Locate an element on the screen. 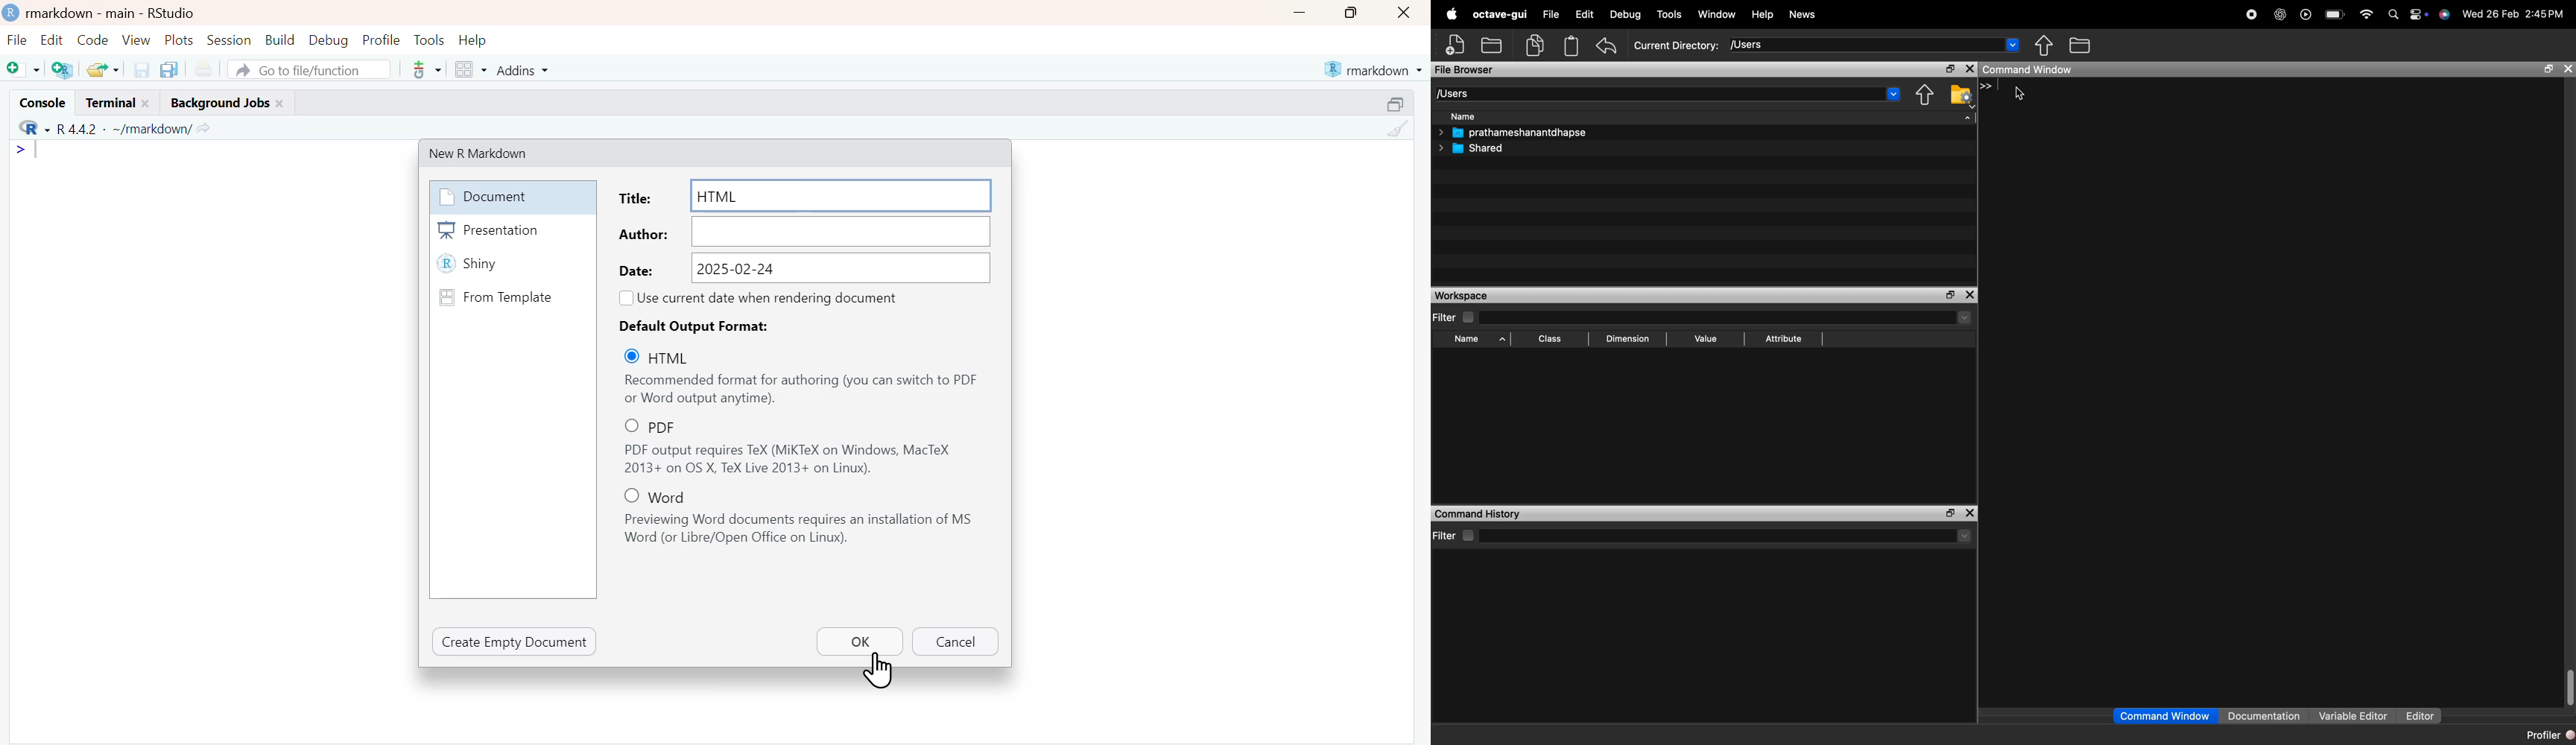  Presentation is located at coordinates (512, 230).